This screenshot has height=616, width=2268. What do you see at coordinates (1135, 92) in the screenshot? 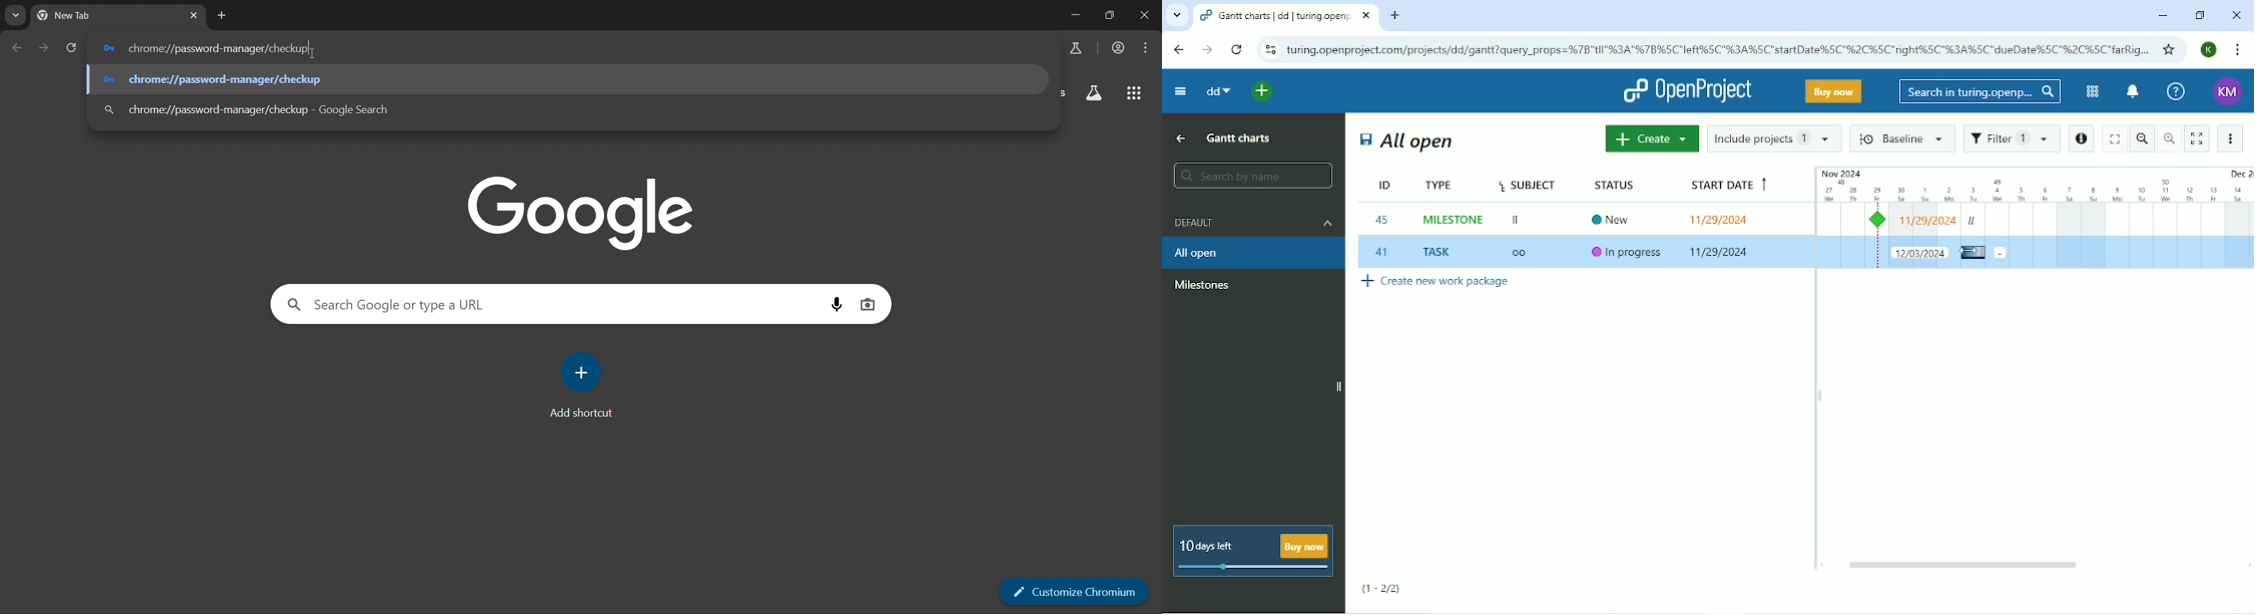
I see `google apps` at bounding box center [1135, 92].